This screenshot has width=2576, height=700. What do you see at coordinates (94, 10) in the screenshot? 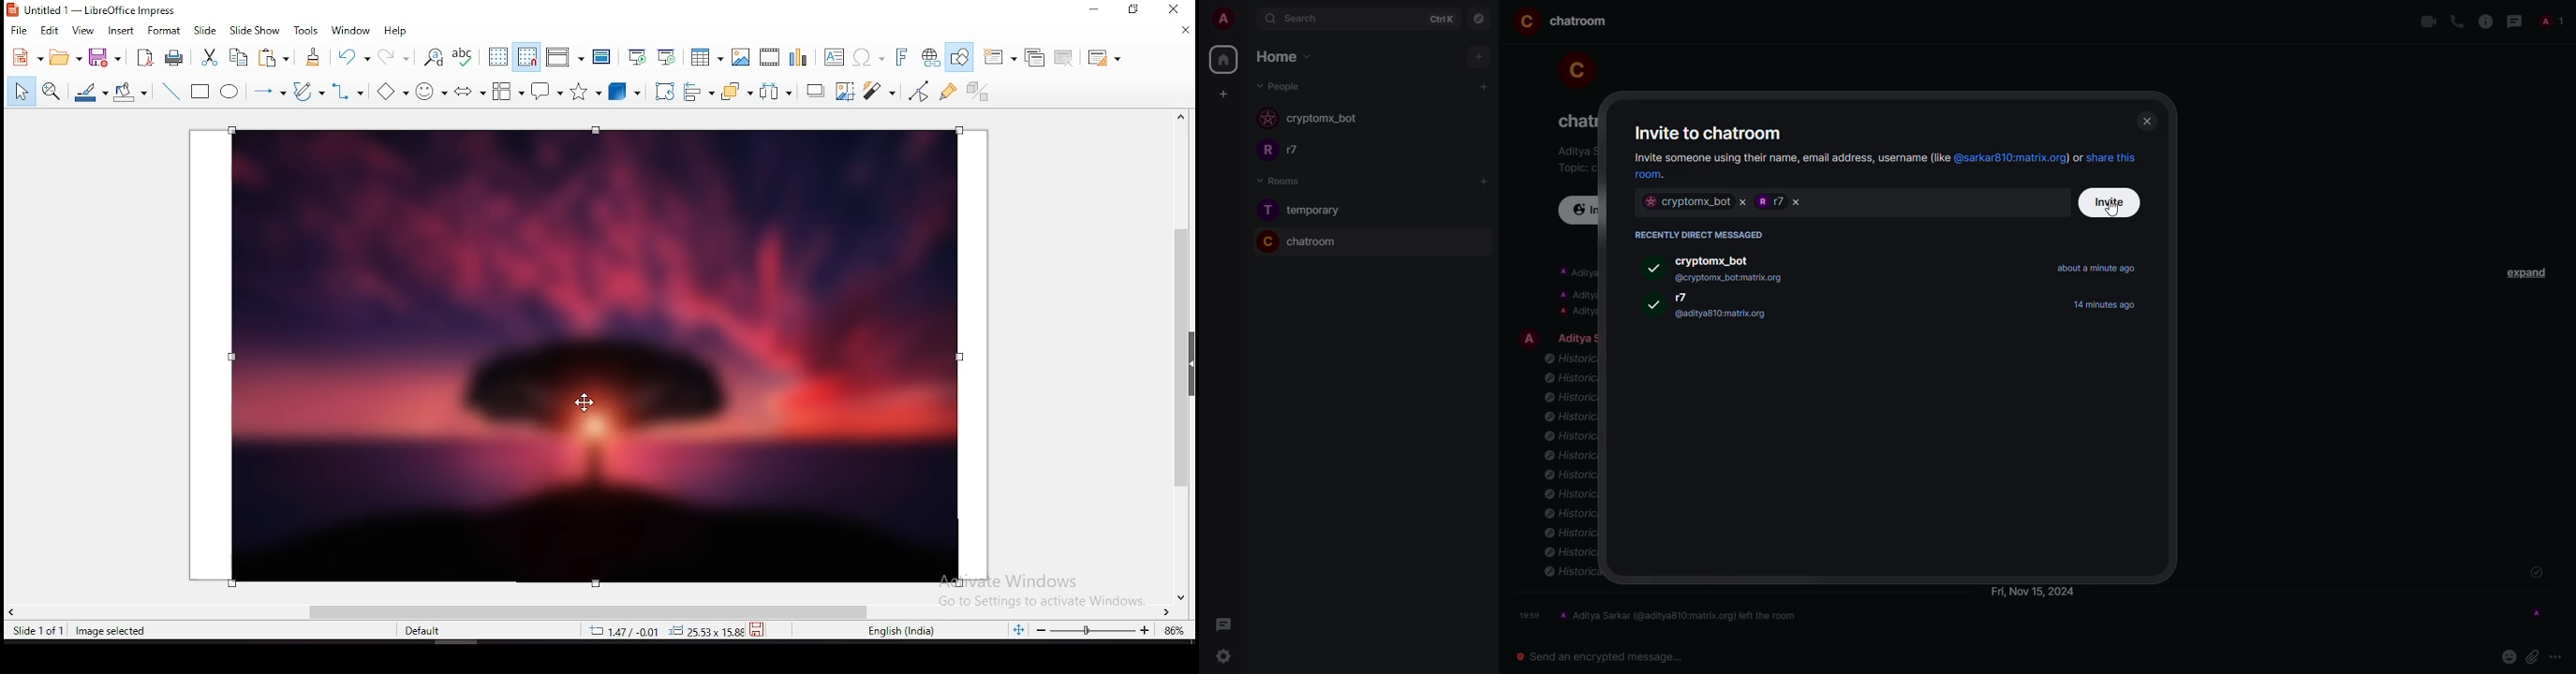
I see `icon and filename` at bounding box center [94, 10].